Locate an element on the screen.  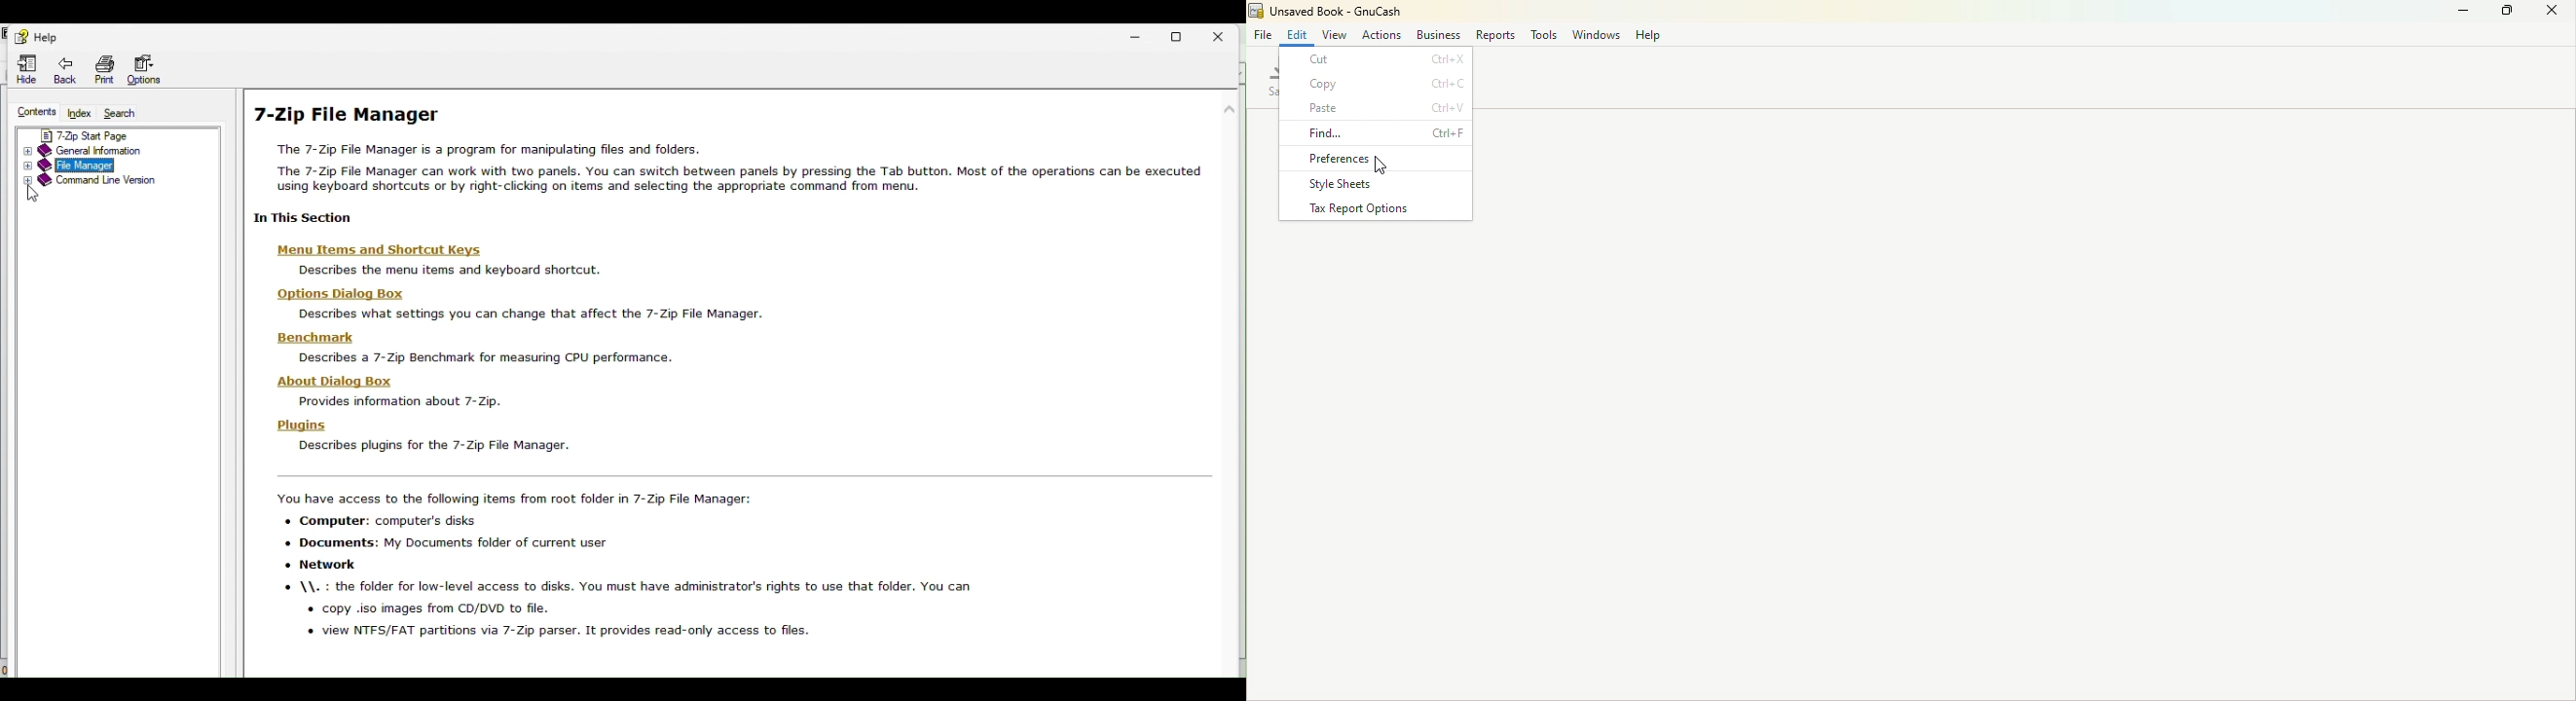
File is located at coordinates (1261, 34).